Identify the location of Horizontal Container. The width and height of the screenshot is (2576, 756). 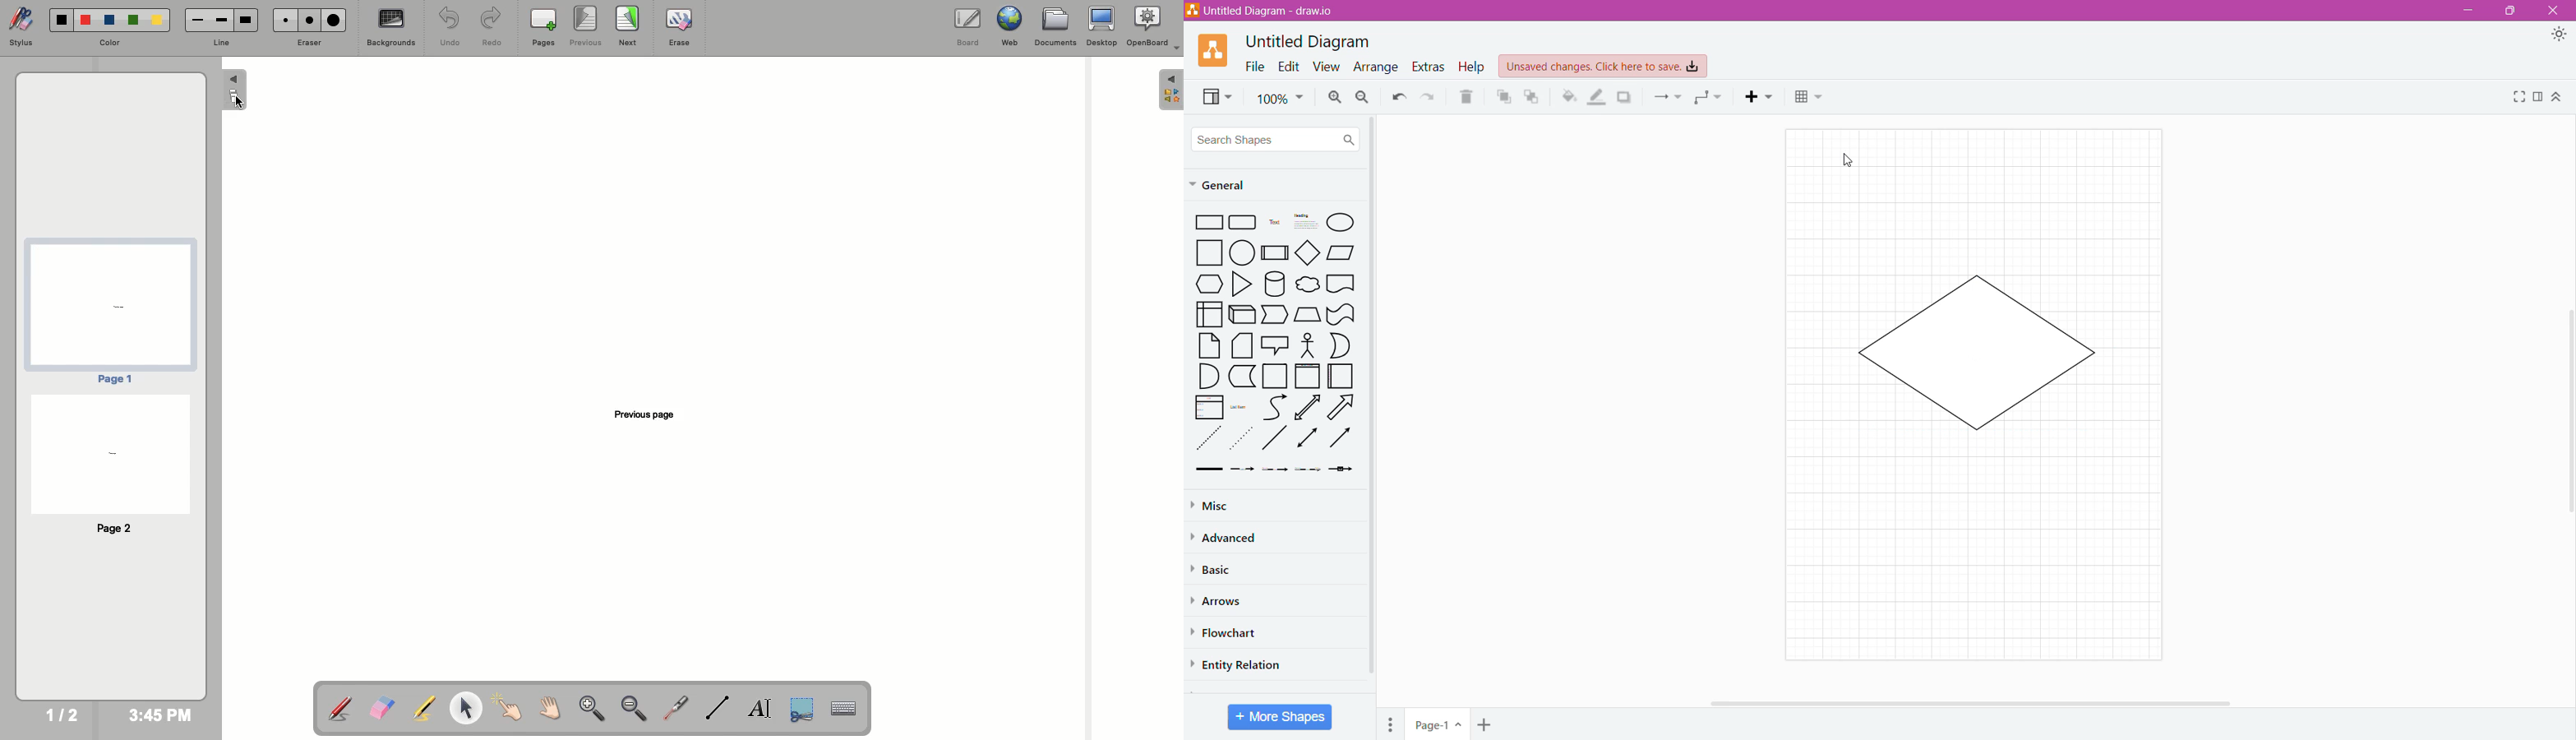
(1341, 379).